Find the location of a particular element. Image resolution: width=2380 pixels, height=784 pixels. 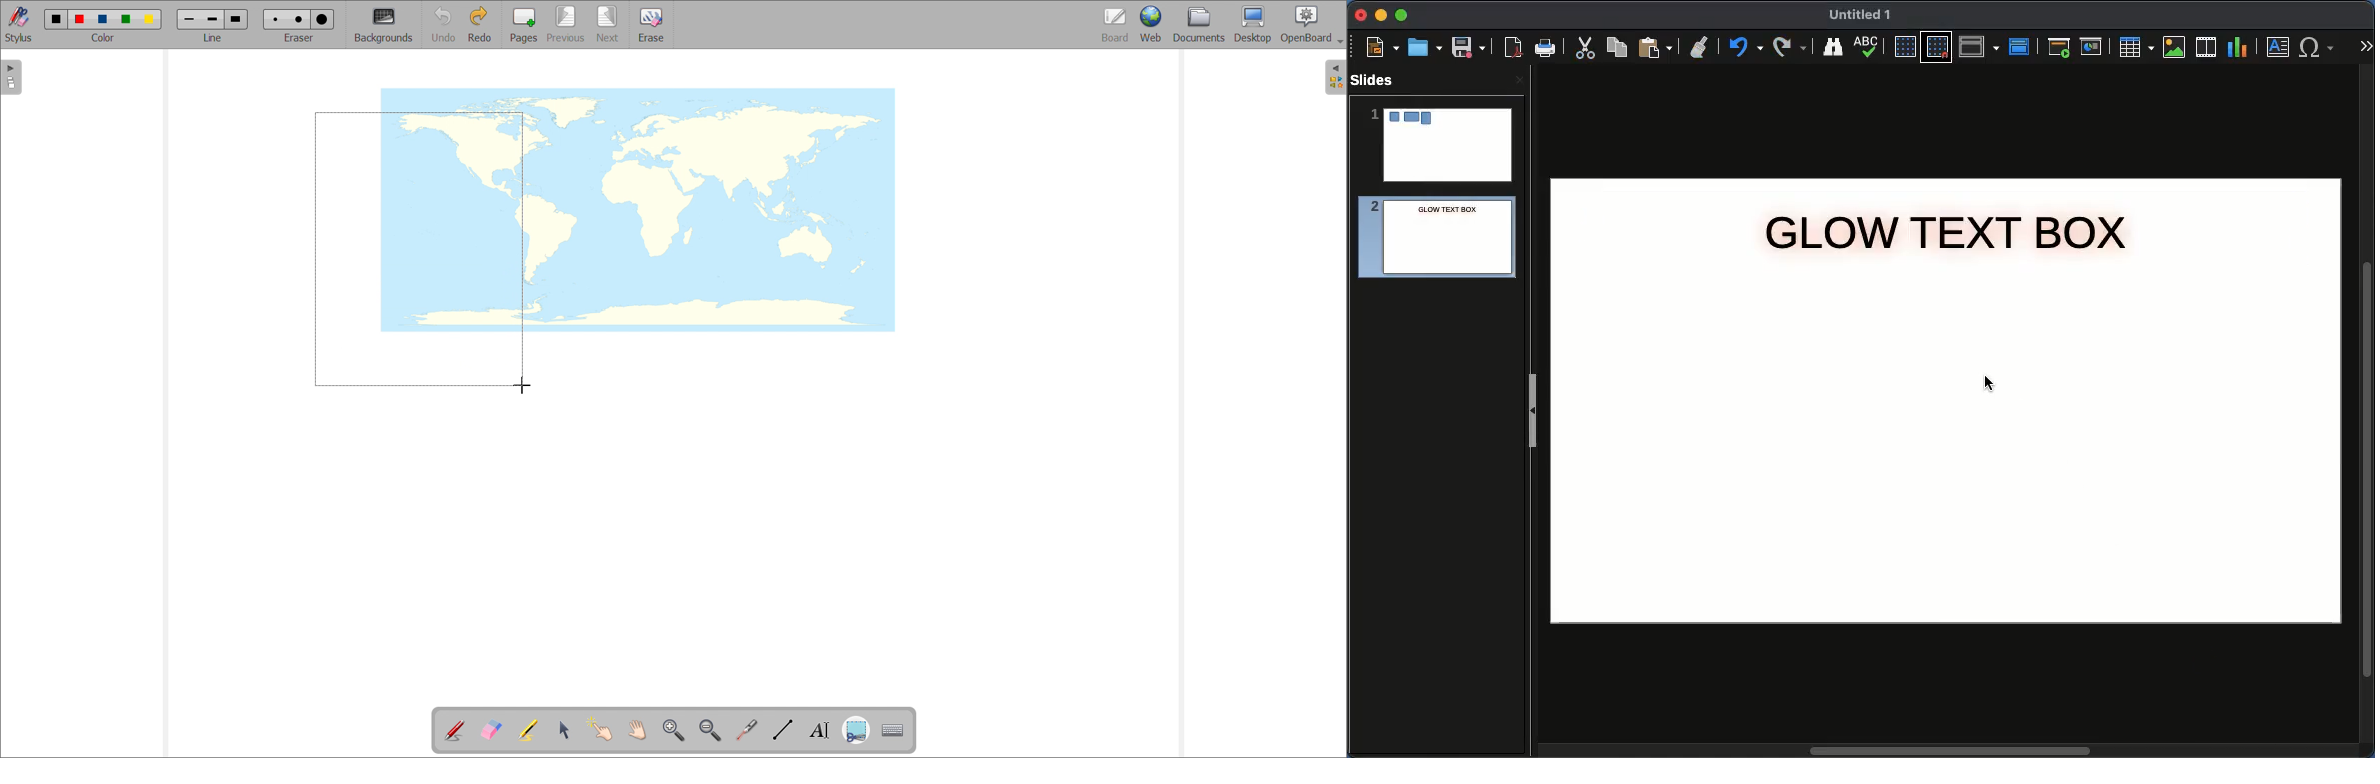

Export as PDF is located at coordinates (1513, 48).